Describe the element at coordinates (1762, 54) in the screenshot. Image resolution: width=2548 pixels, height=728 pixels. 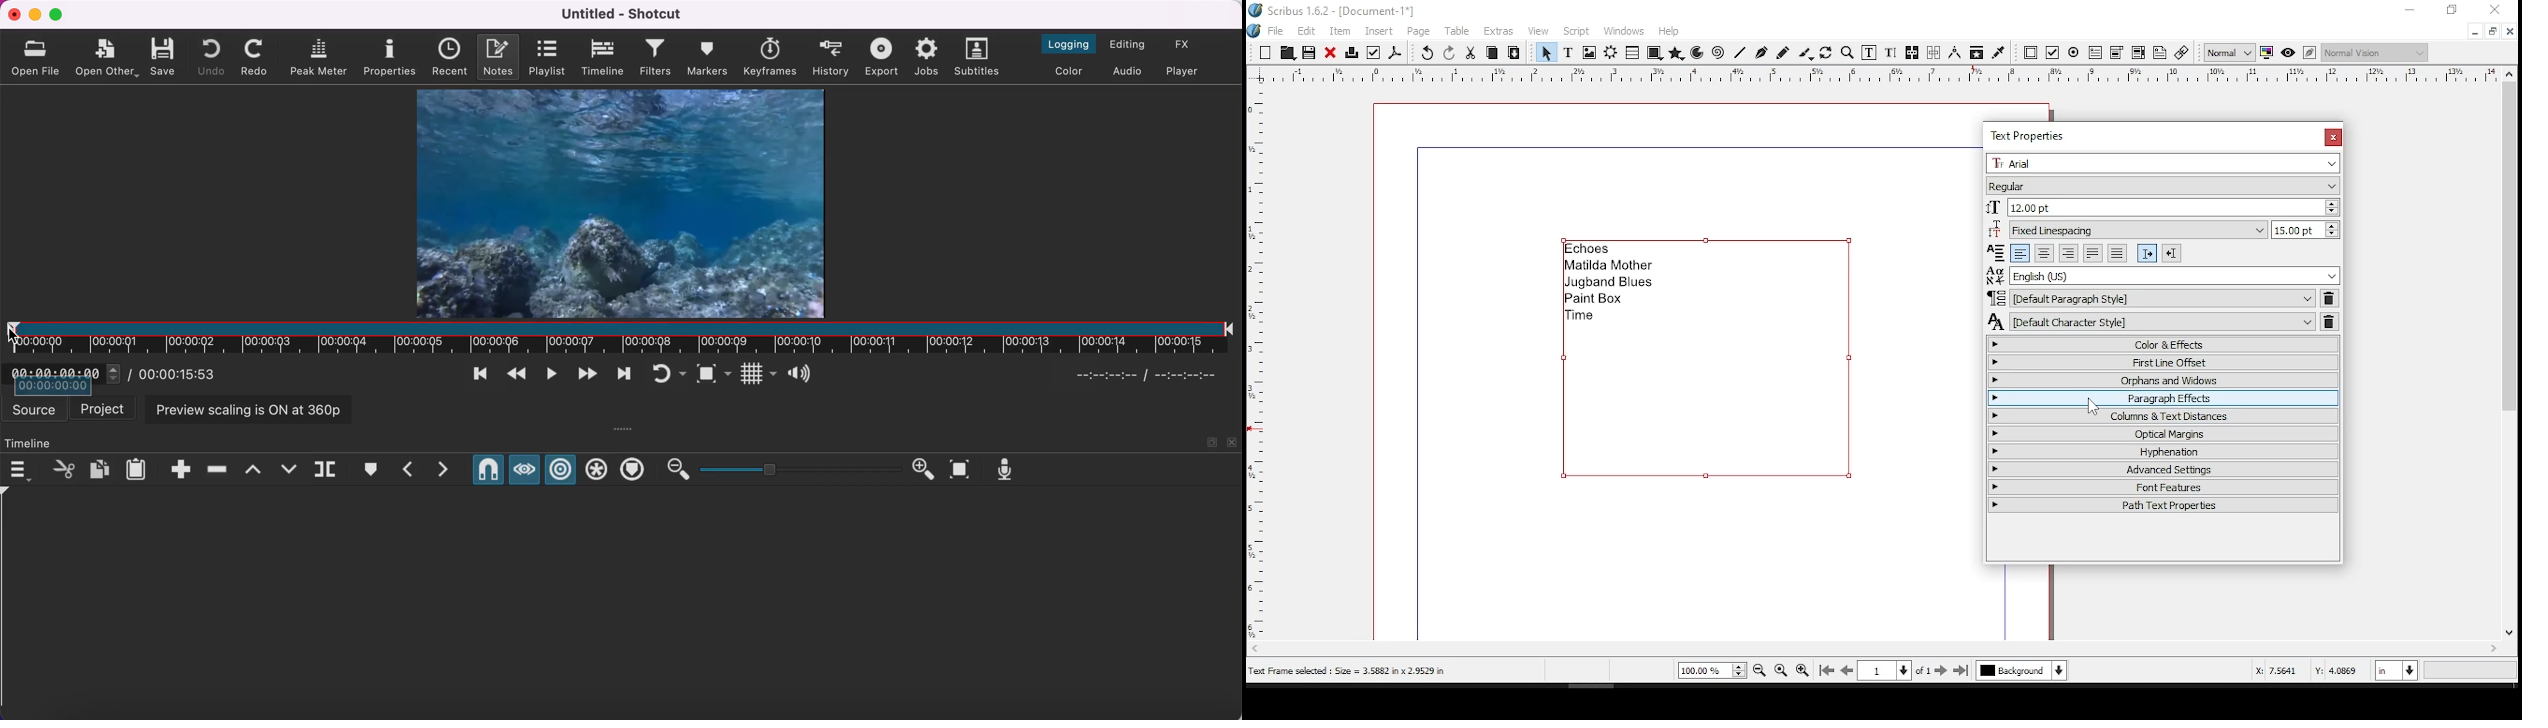
I see `bezeir tool` at that location.